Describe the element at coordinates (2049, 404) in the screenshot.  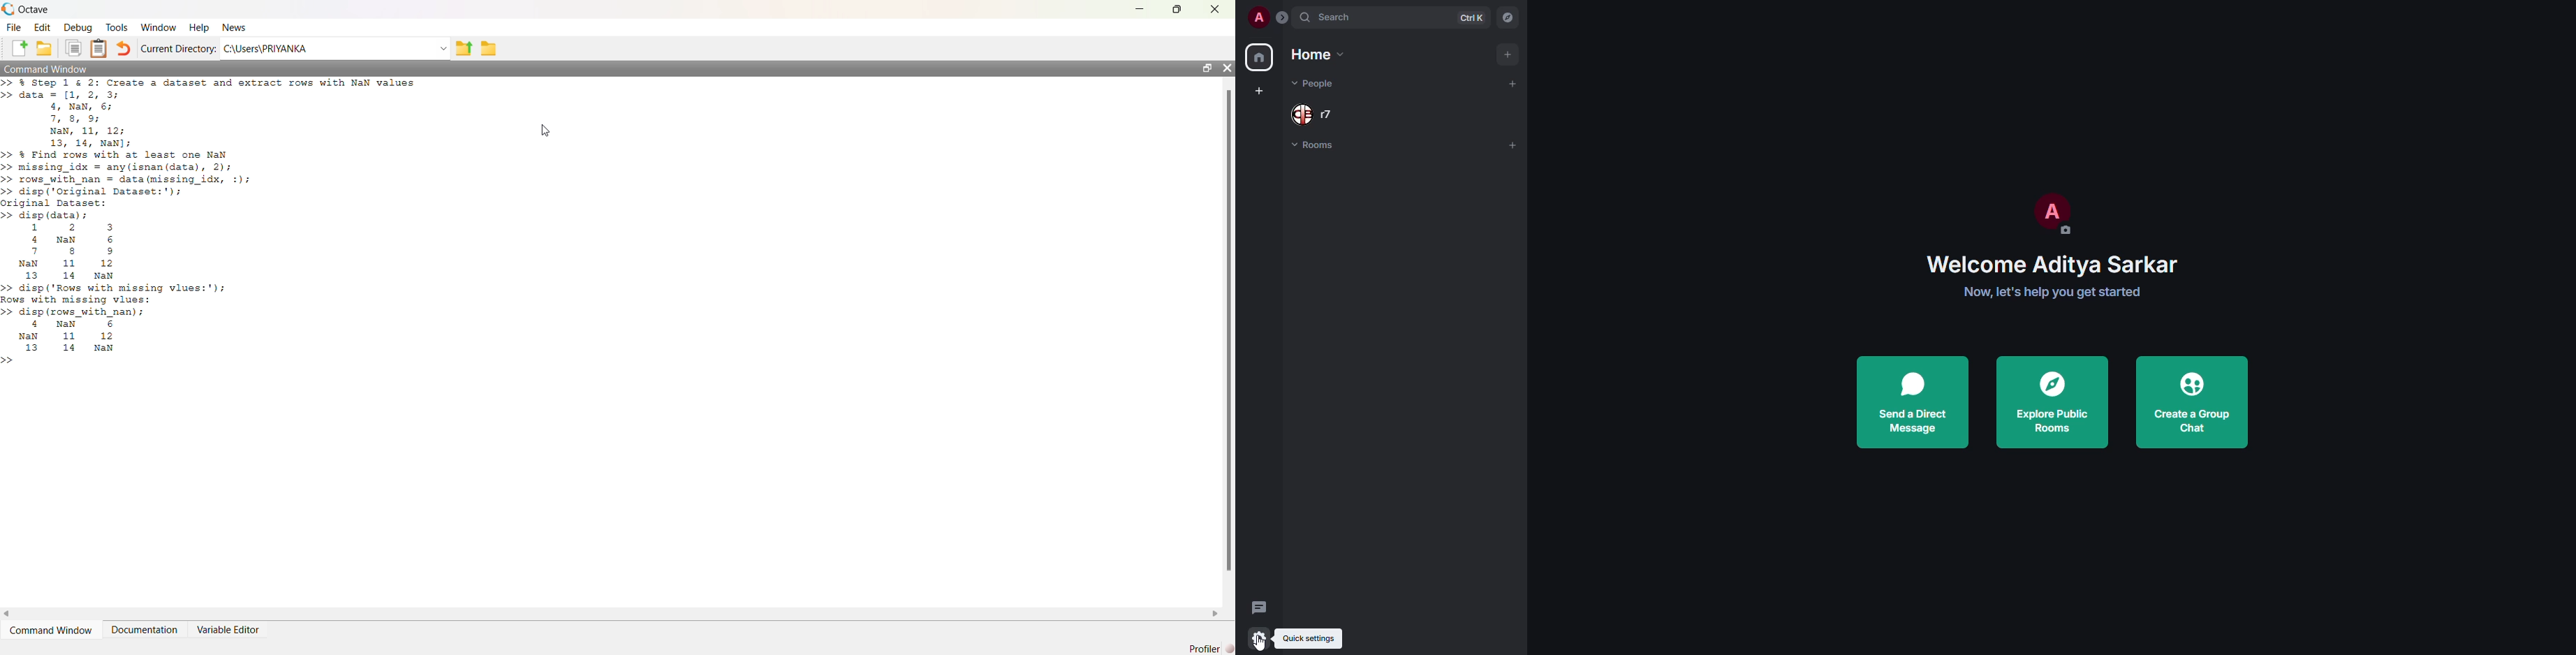
I see `explore public rooms` at that location.